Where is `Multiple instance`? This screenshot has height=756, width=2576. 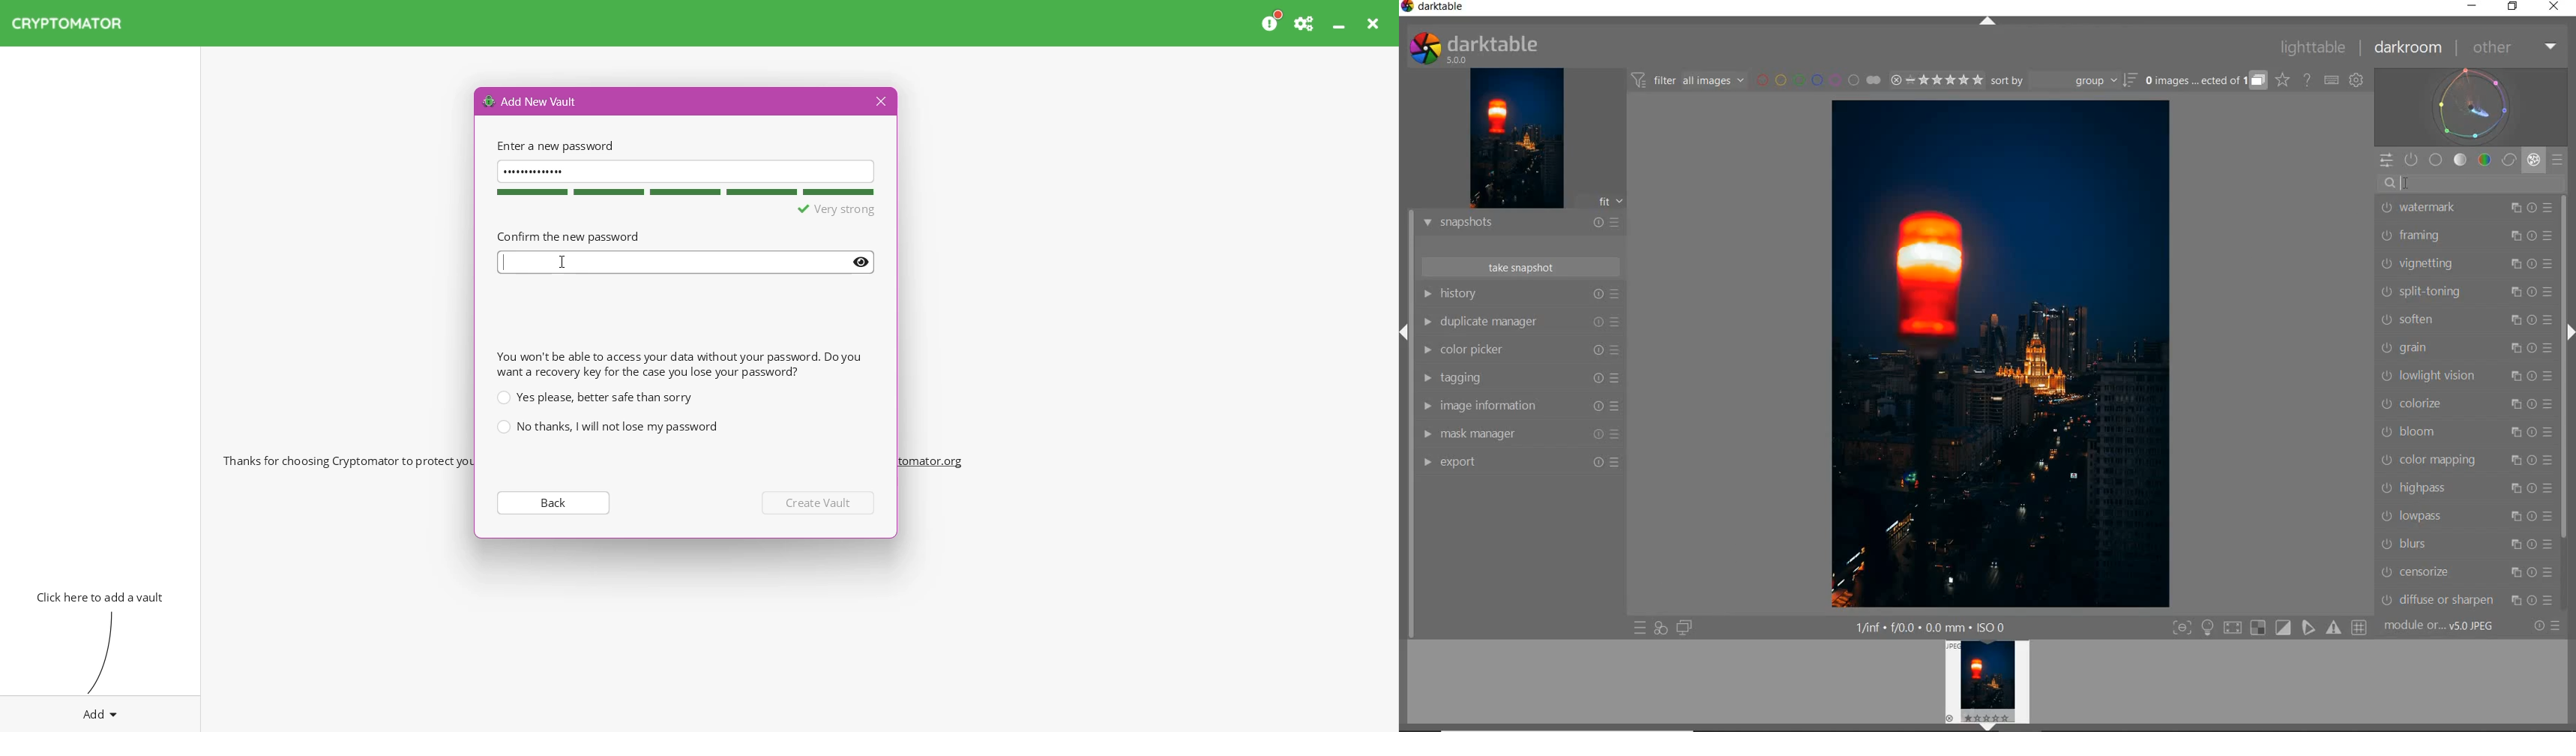 Multiple instance is located at coordinates (2514, 599).